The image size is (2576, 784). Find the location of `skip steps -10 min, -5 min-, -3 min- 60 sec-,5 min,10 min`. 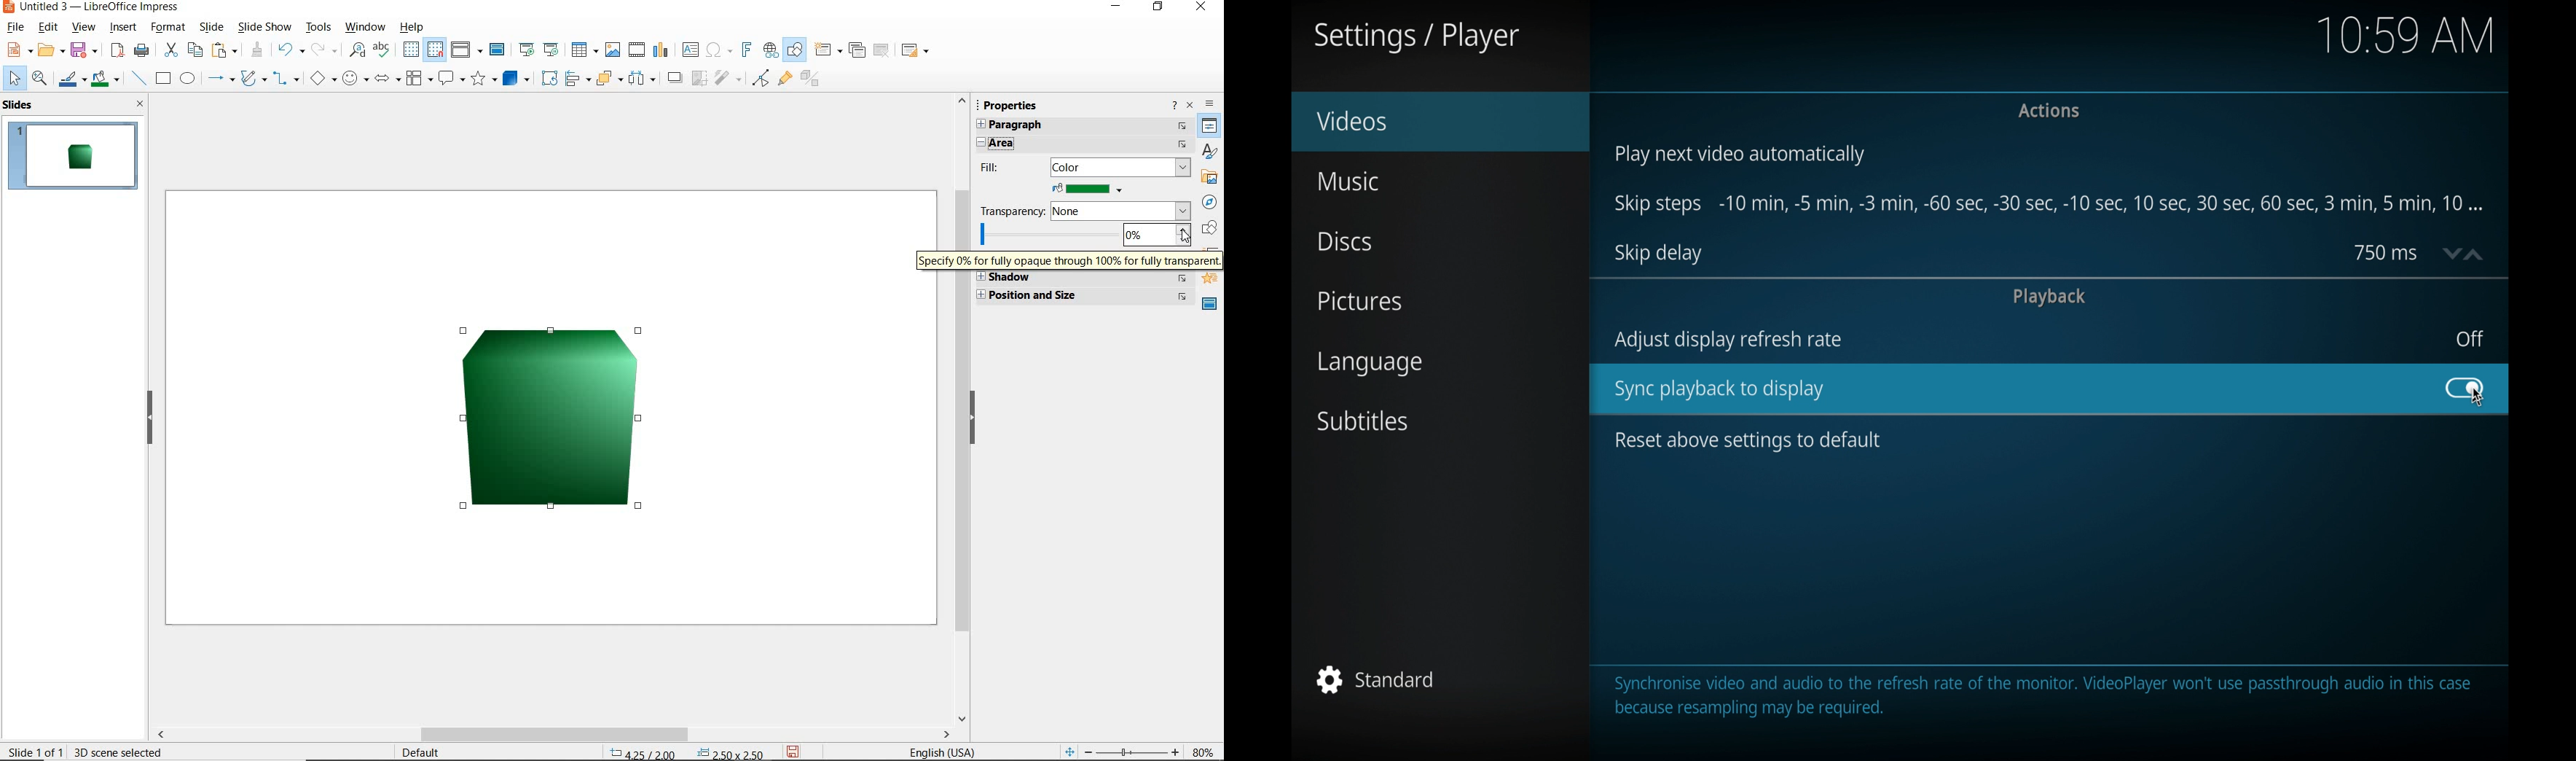

skip steps -10 min, -5 min-, -3 min- 60 sec-,5 min,10 min is located at coordinates (2051, 204).